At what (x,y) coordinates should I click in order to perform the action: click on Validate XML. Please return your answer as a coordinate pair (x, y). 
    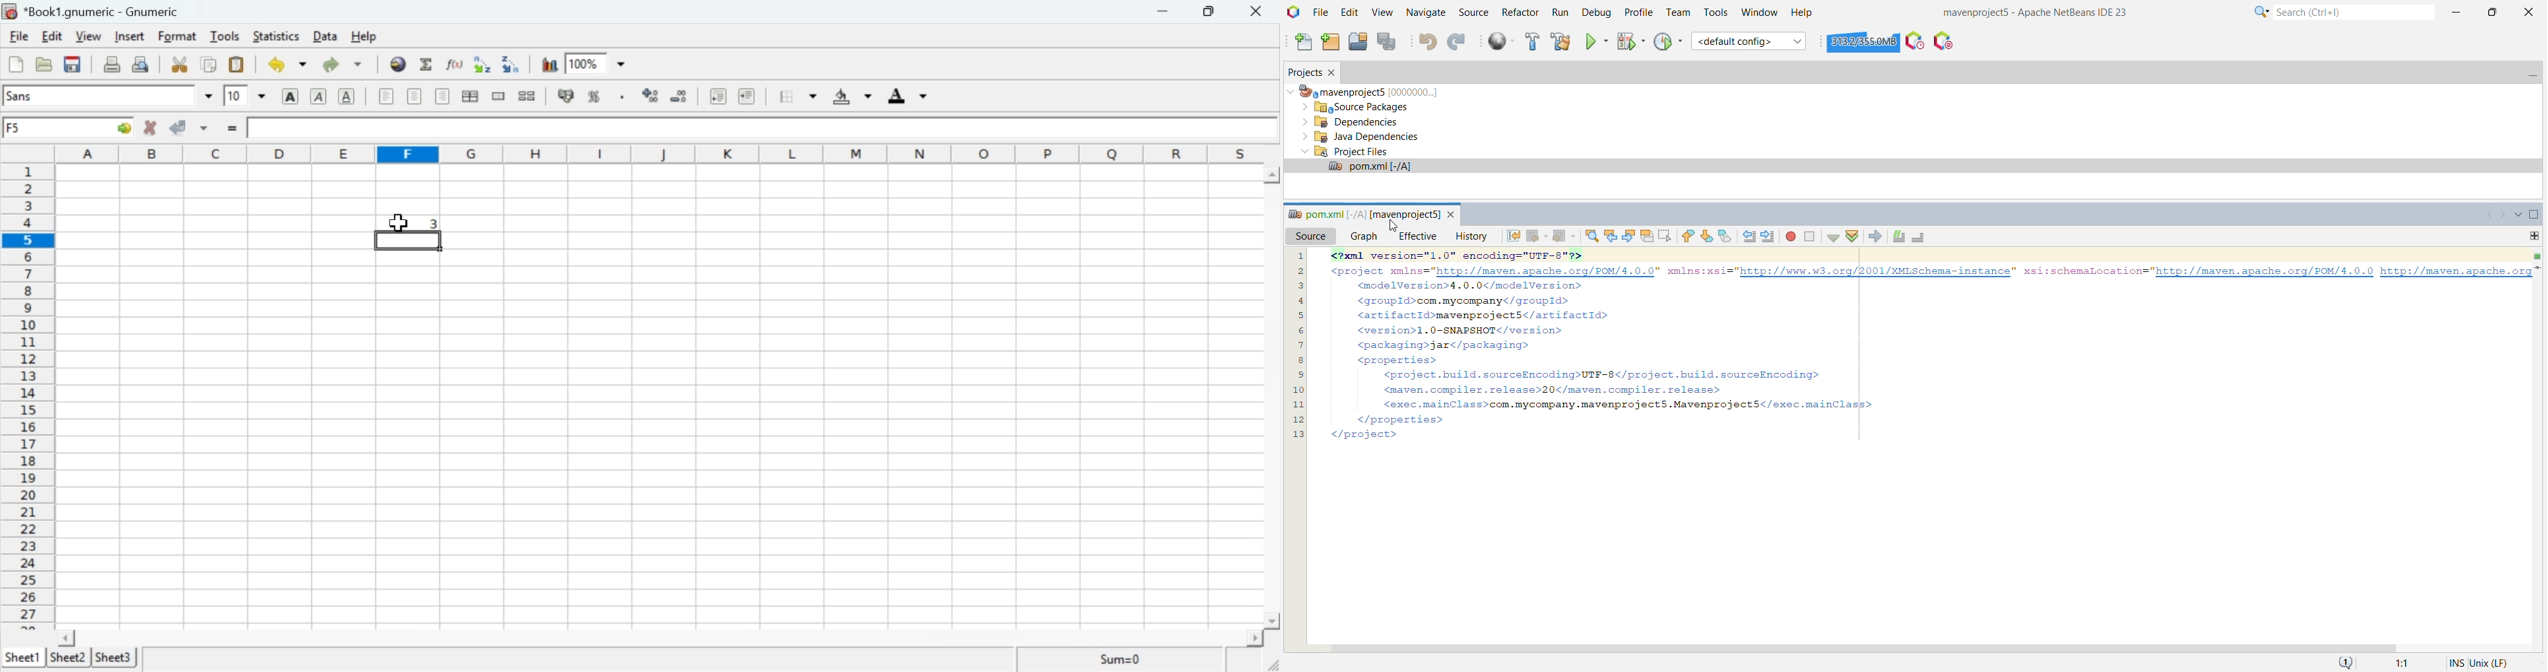
    Looking at the image, I should click on (1852, 236).